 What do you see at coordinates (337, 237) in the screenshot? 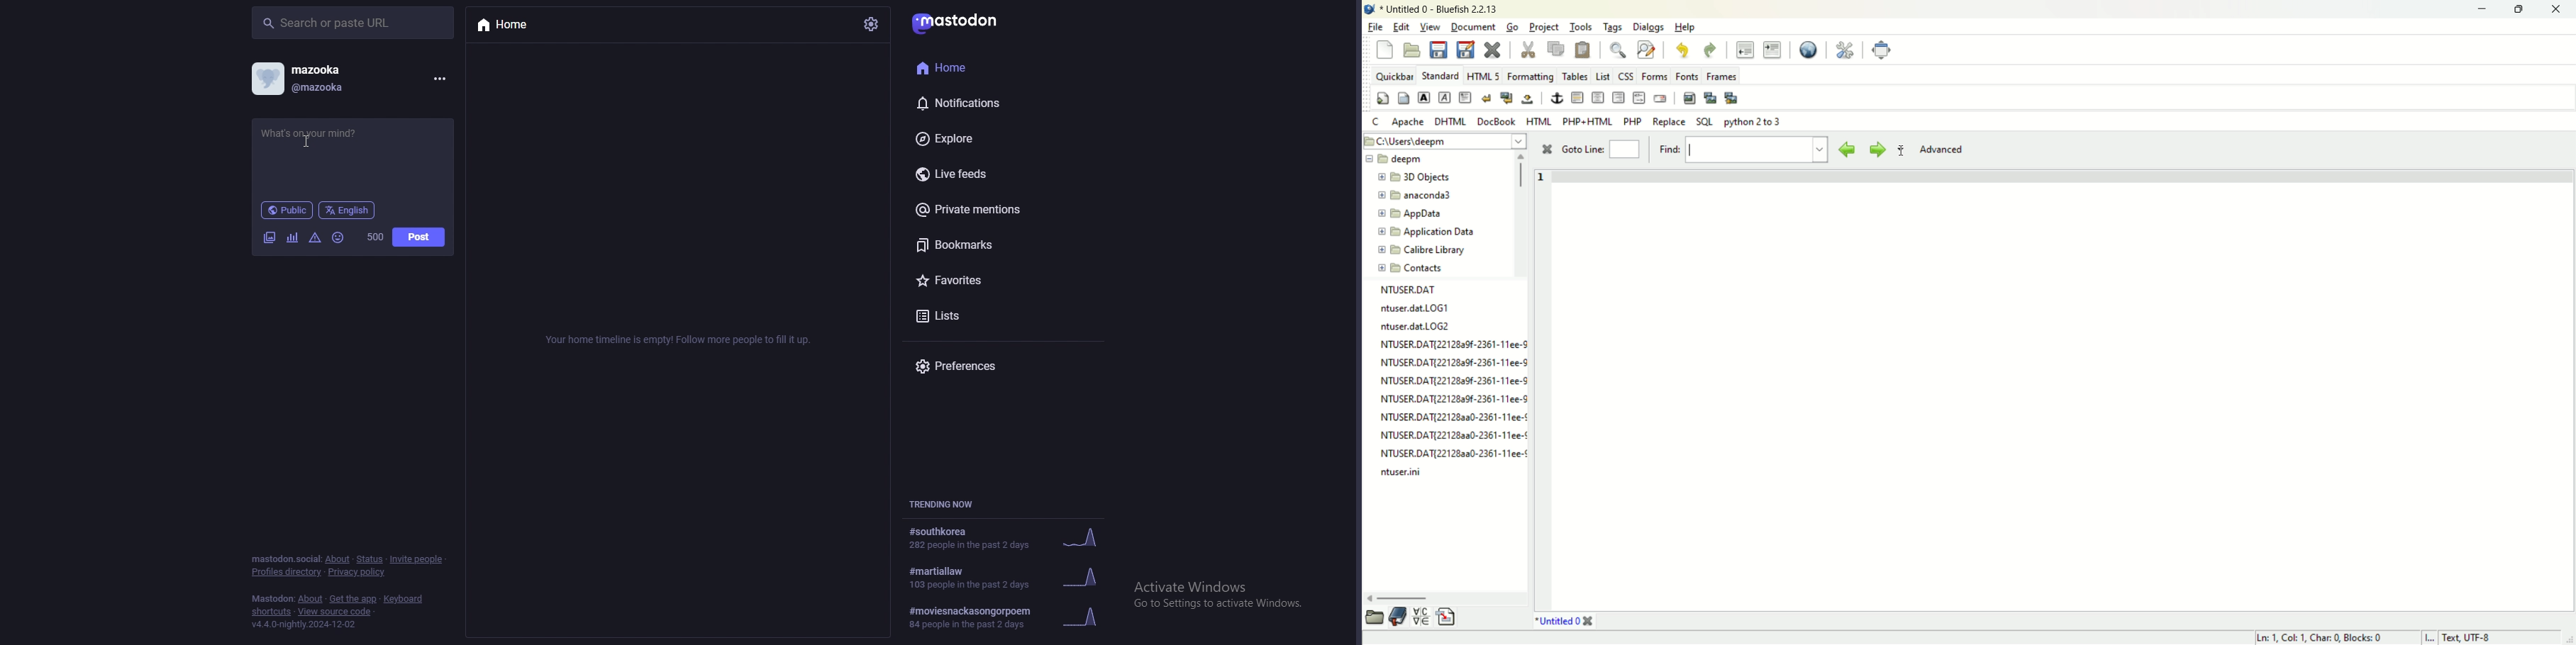
I see `emoji` at bounding box center [337, 237].